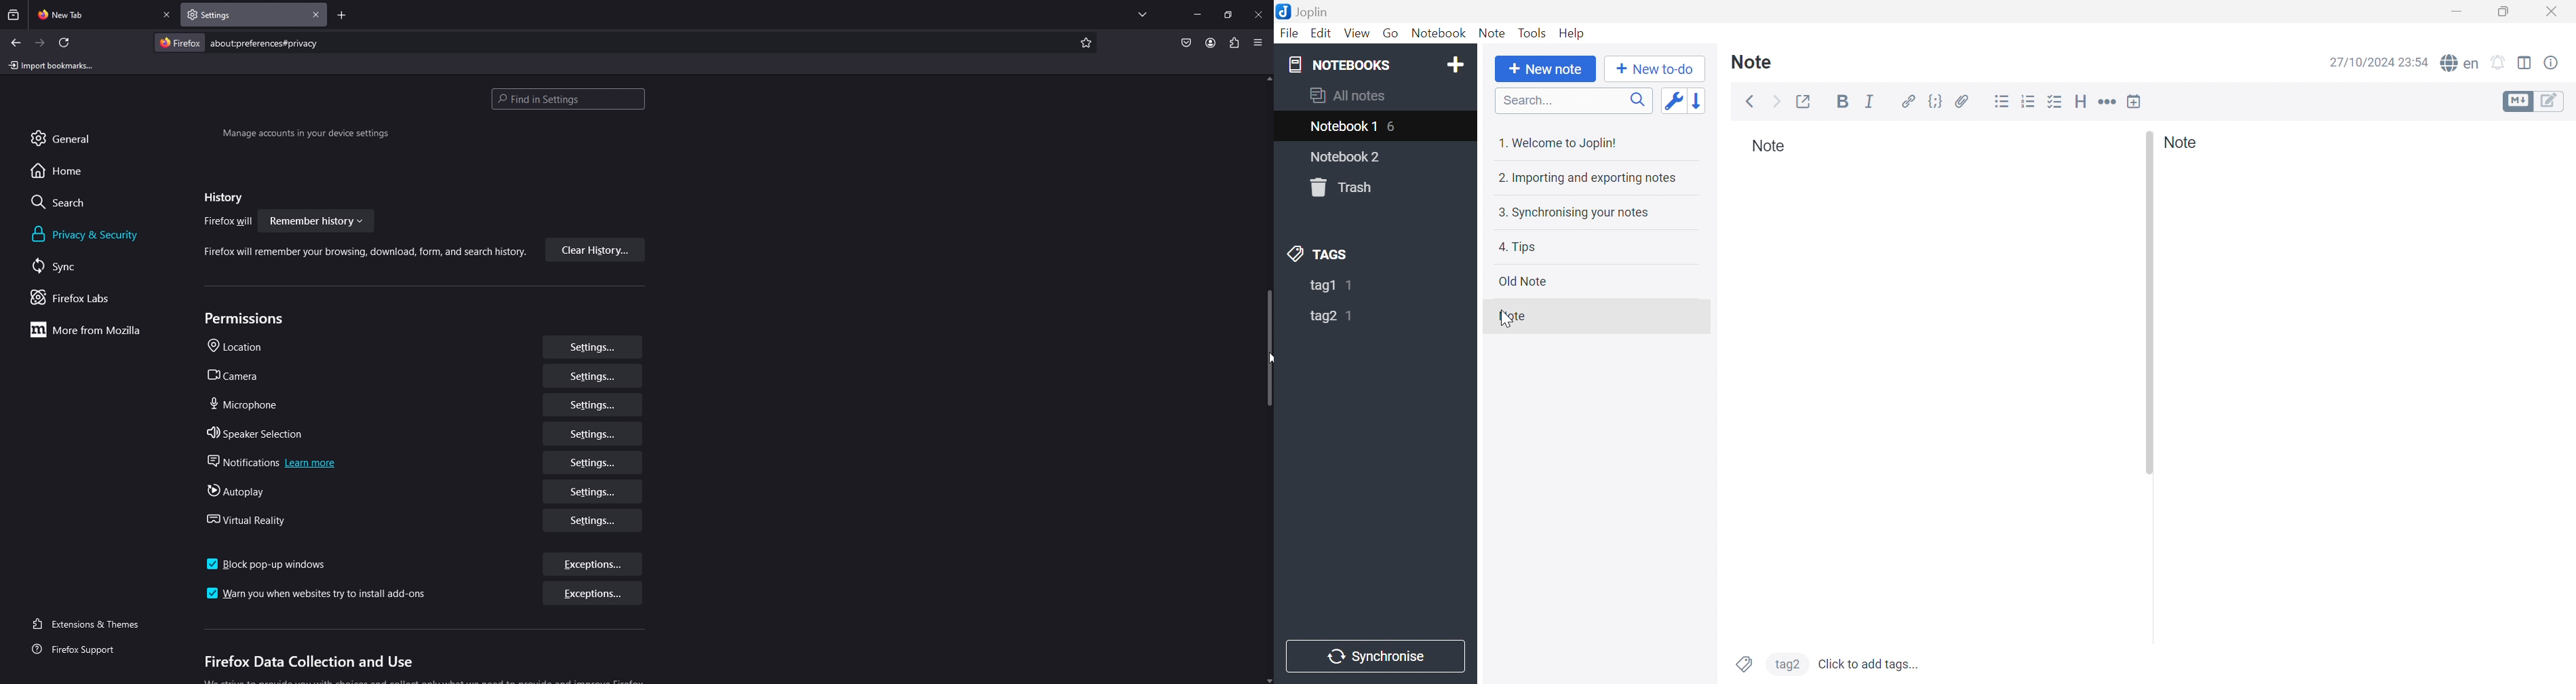 The width and height of the screenshot is (2576, 700). Describe the element at coordinates (1786, 663) in the screenshot. I see `tag2` at that location.